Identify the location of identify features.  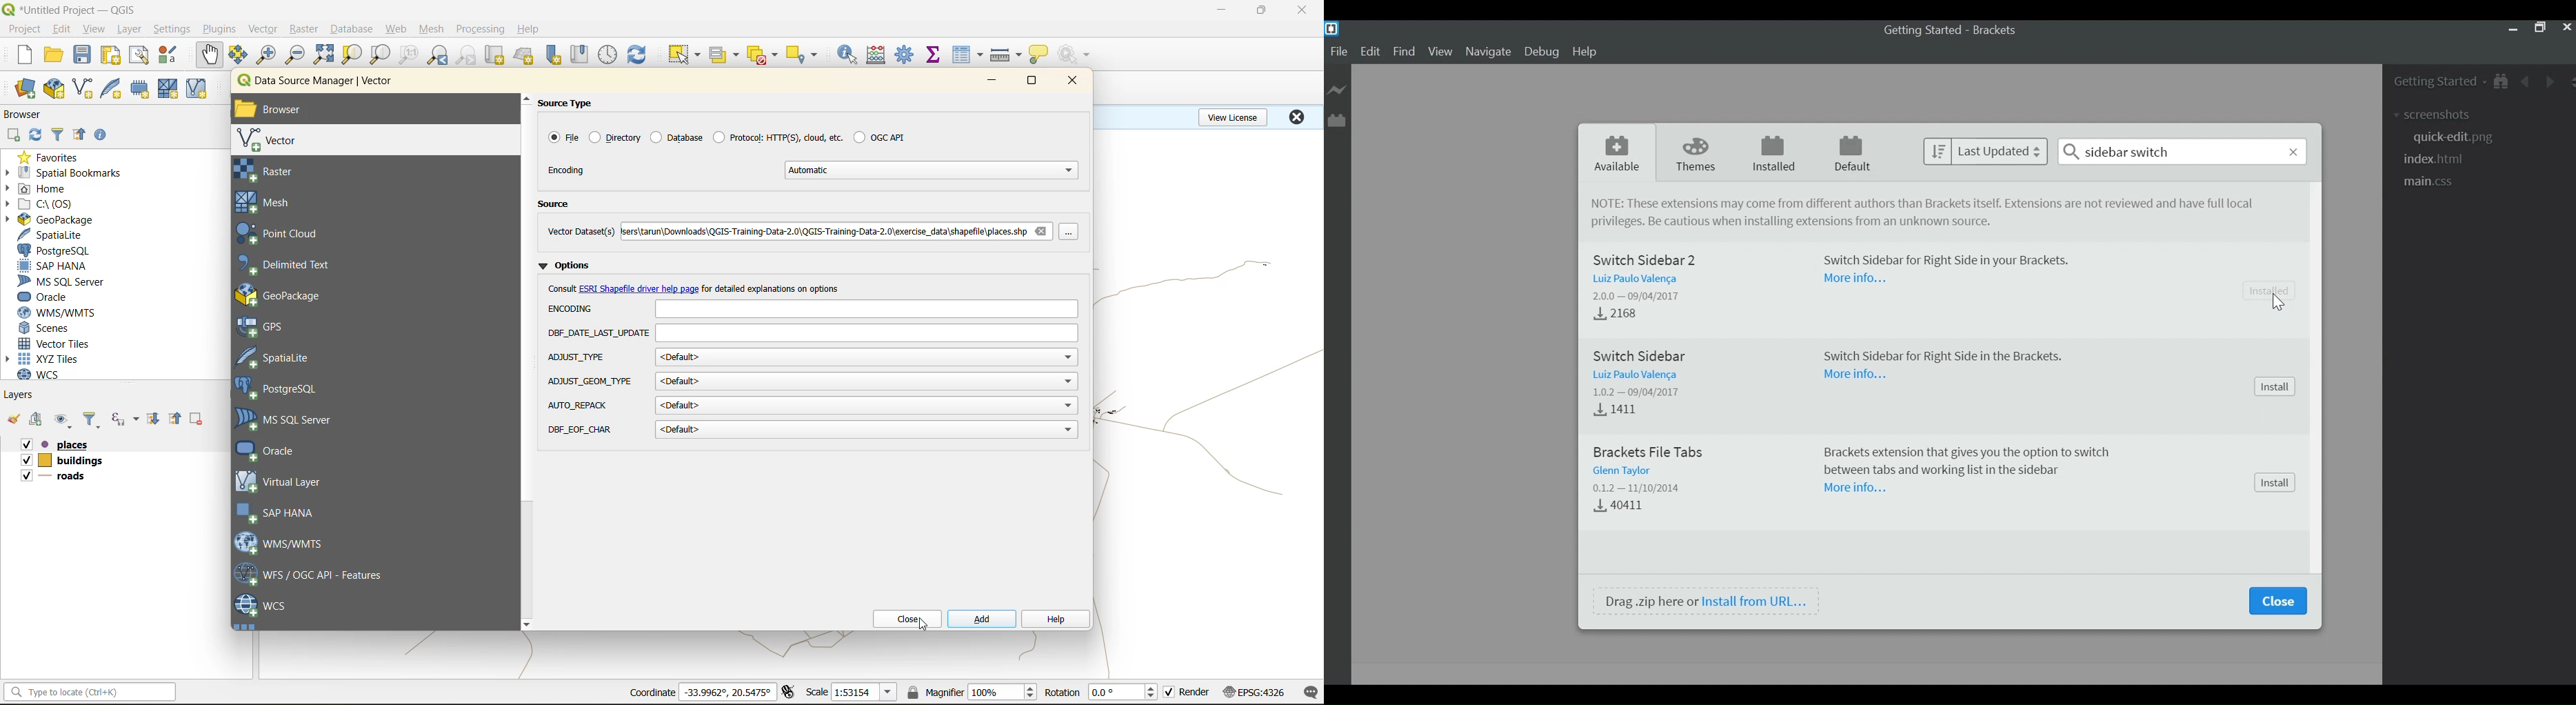
(852, 54).